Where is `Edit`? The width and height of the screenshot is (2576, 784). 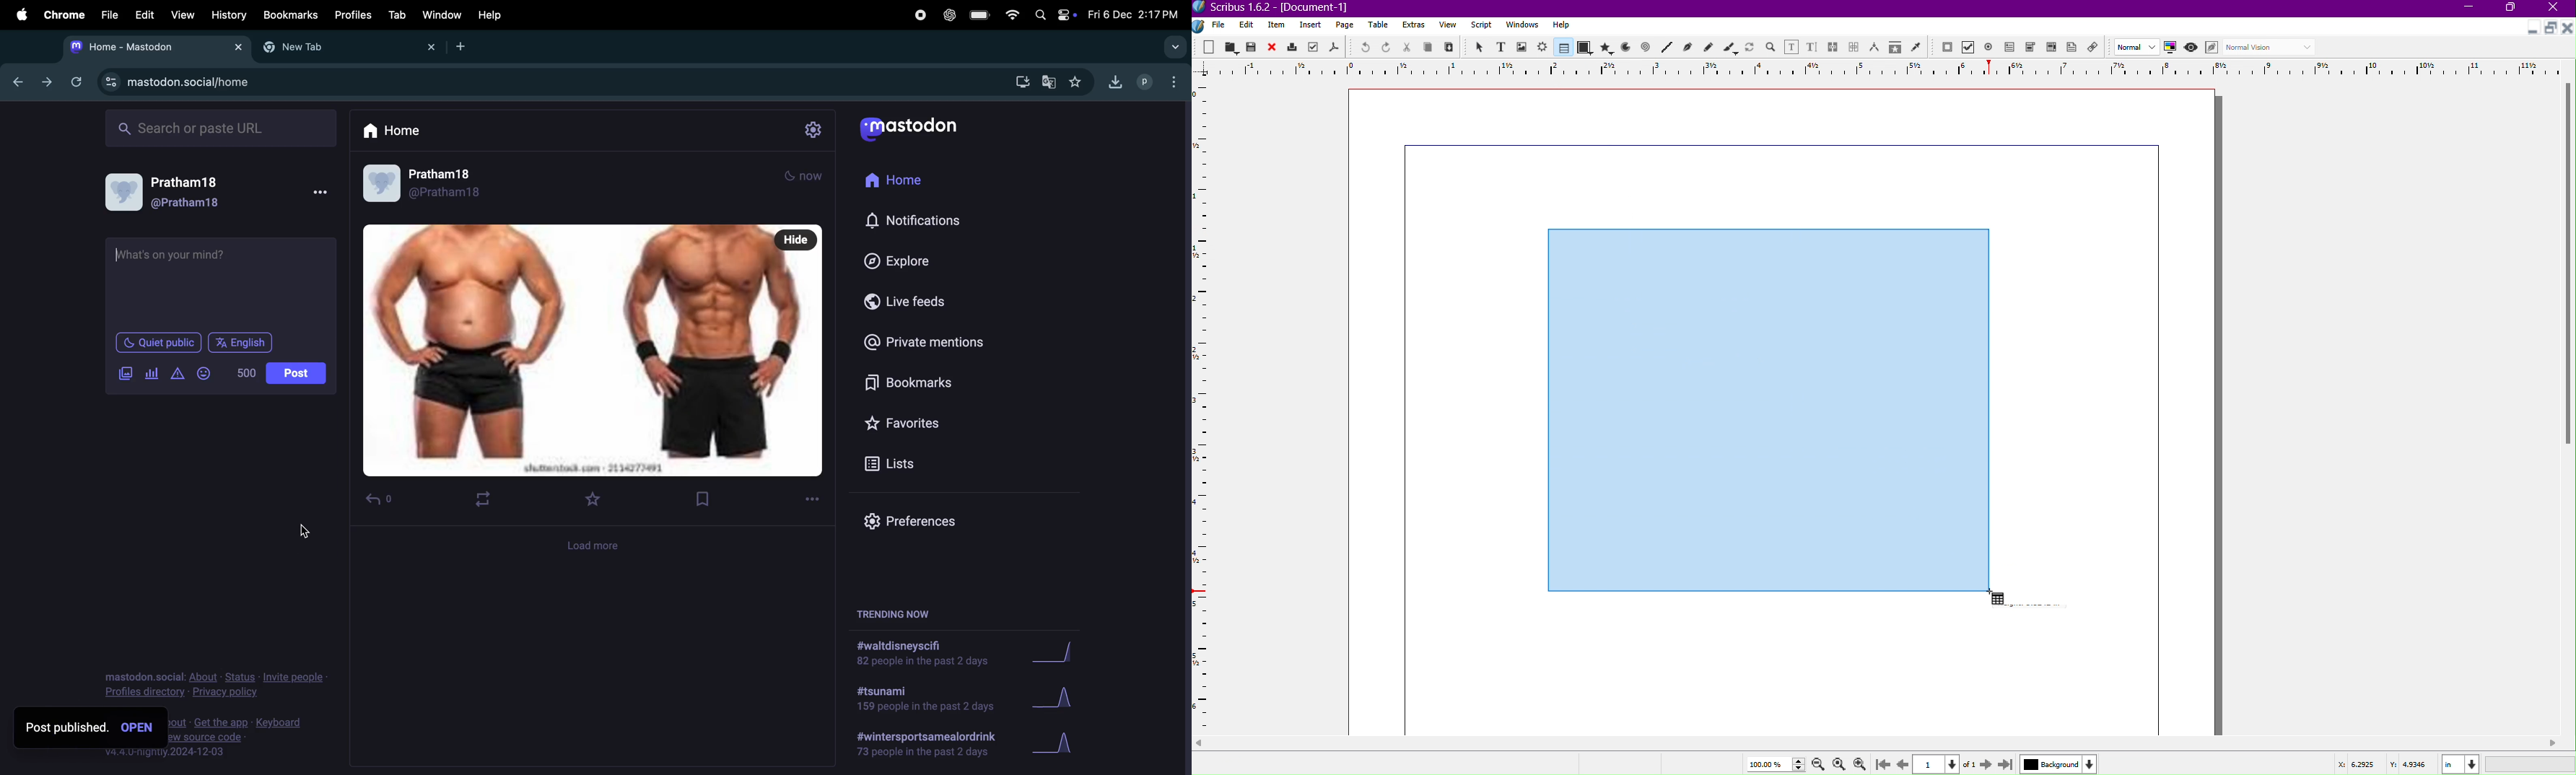
Edit is located at coordinates (1246, 25).